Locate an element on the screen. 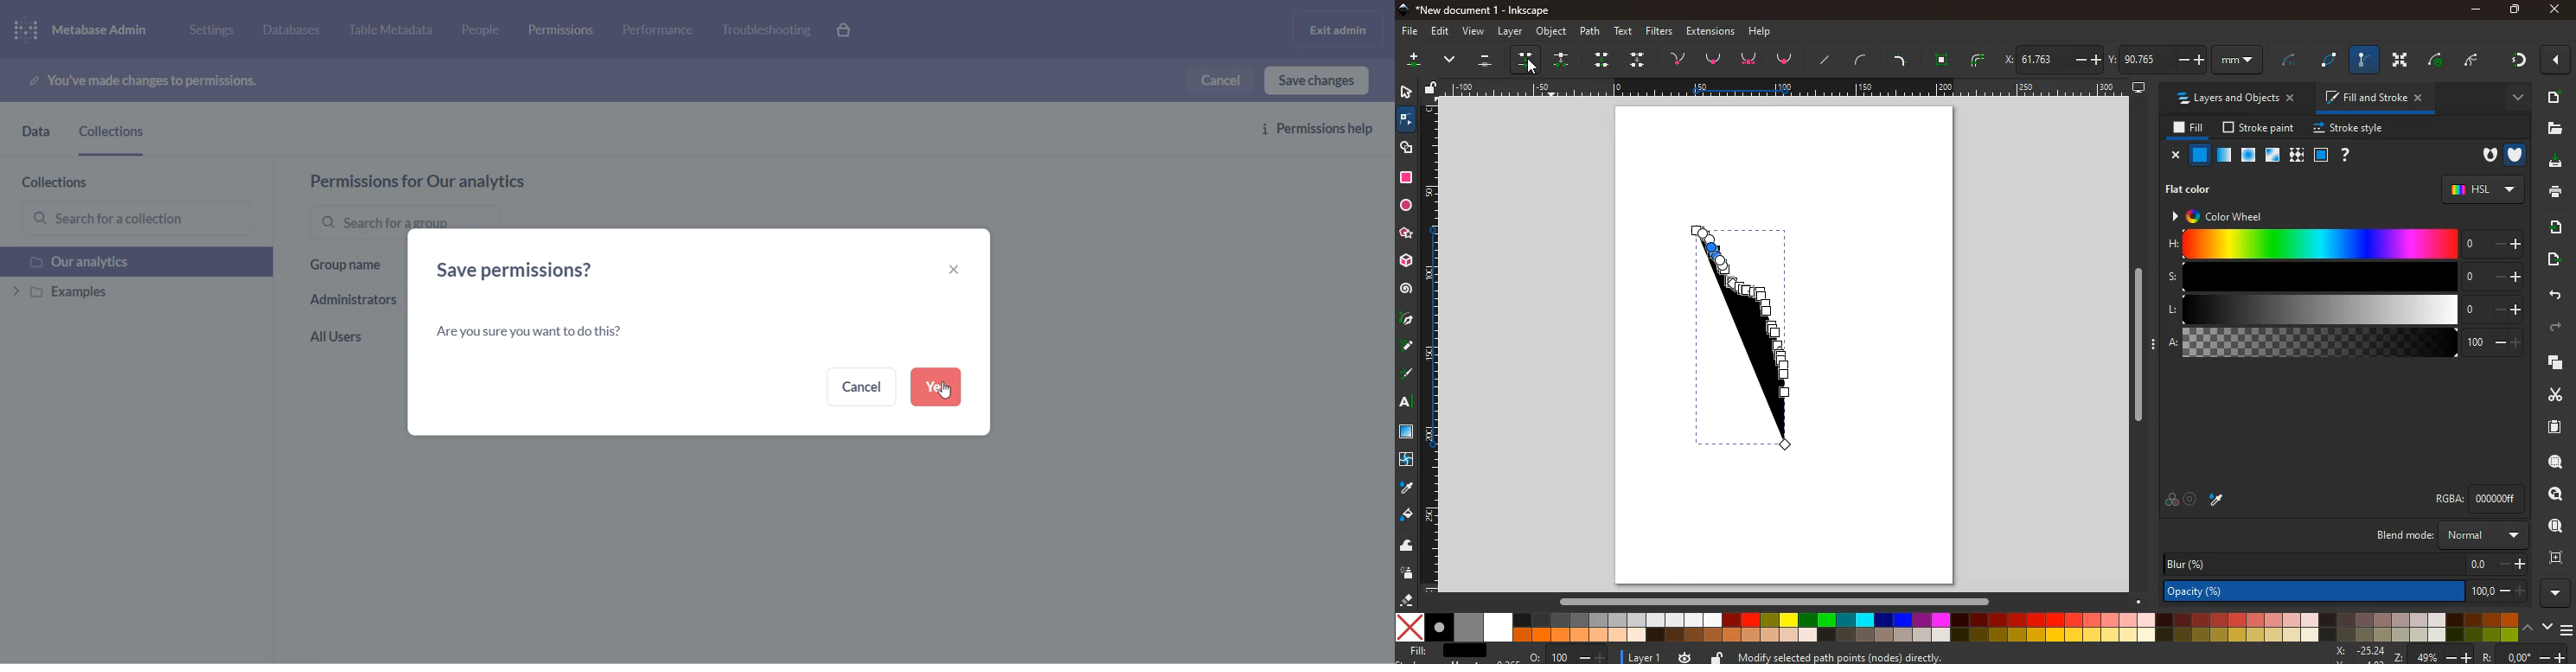 This screenshot has width=2576, height=672. twist is located at coordinates (1408, 460).